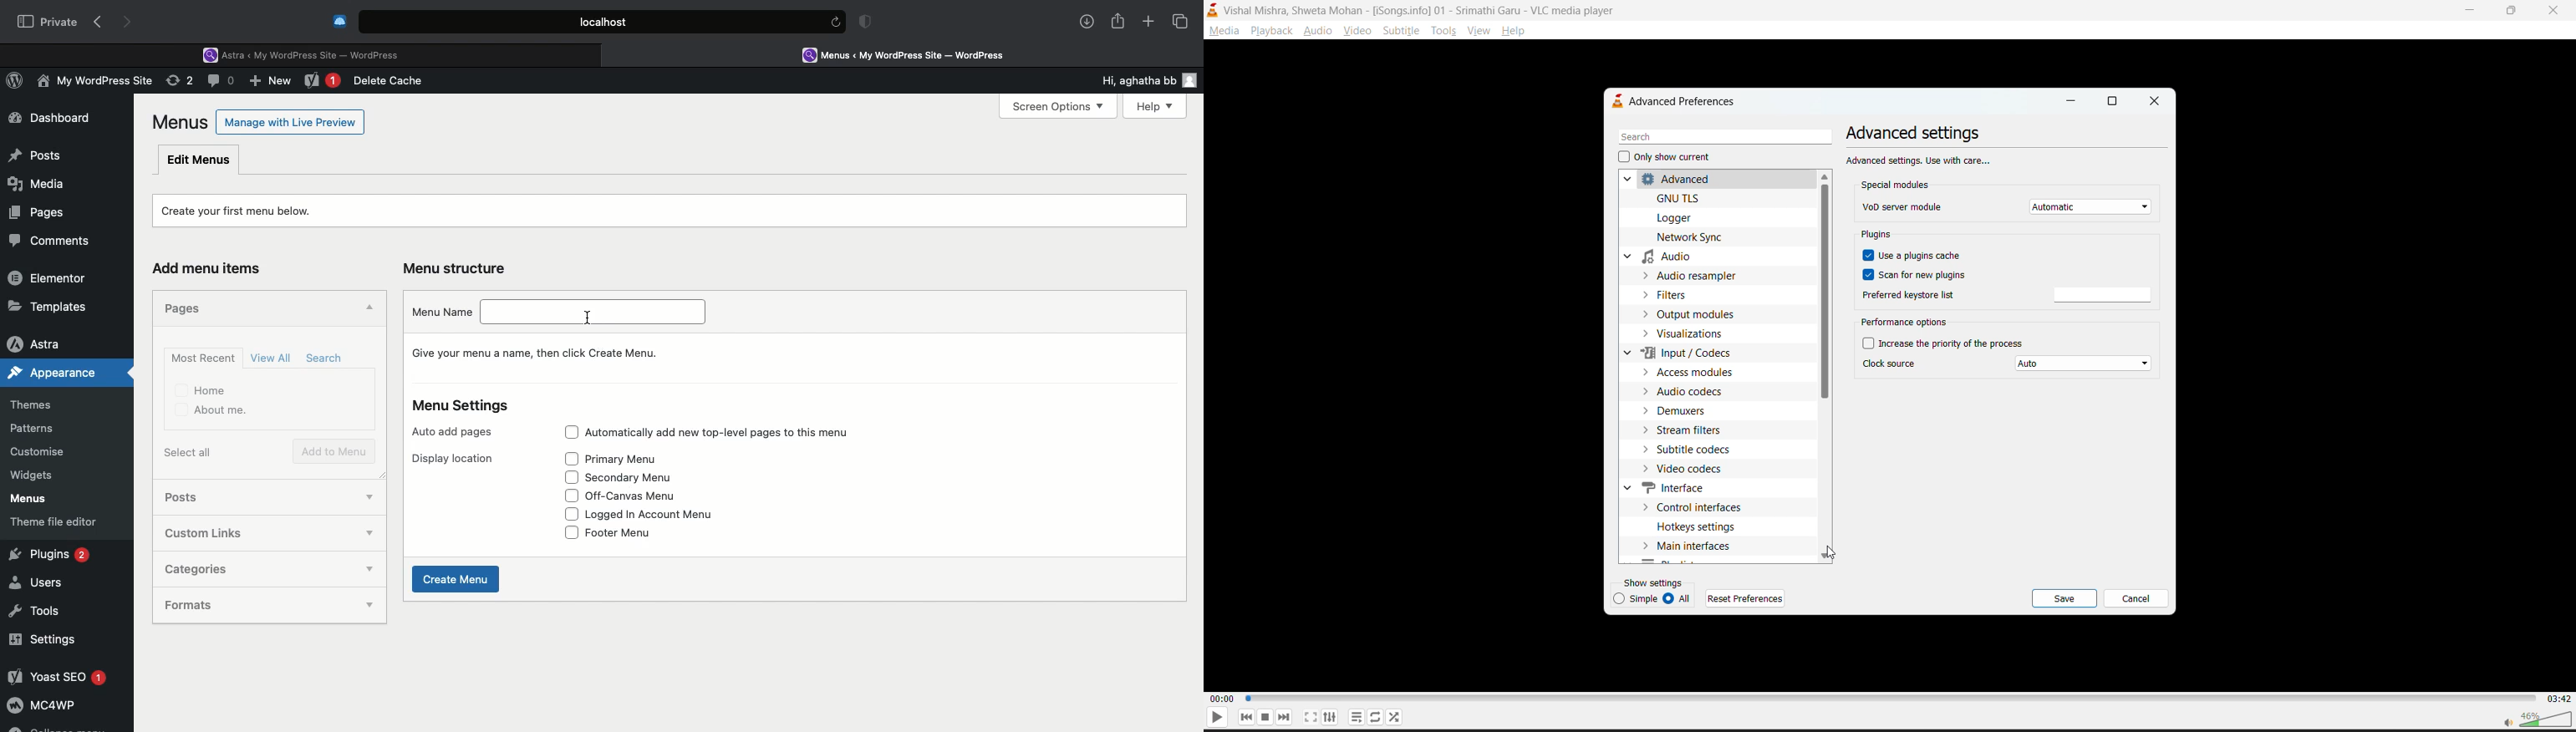  What do you see at coordinates (221, 605) in the screenshot?
I see `Formats` at bounding box center [221, 605].